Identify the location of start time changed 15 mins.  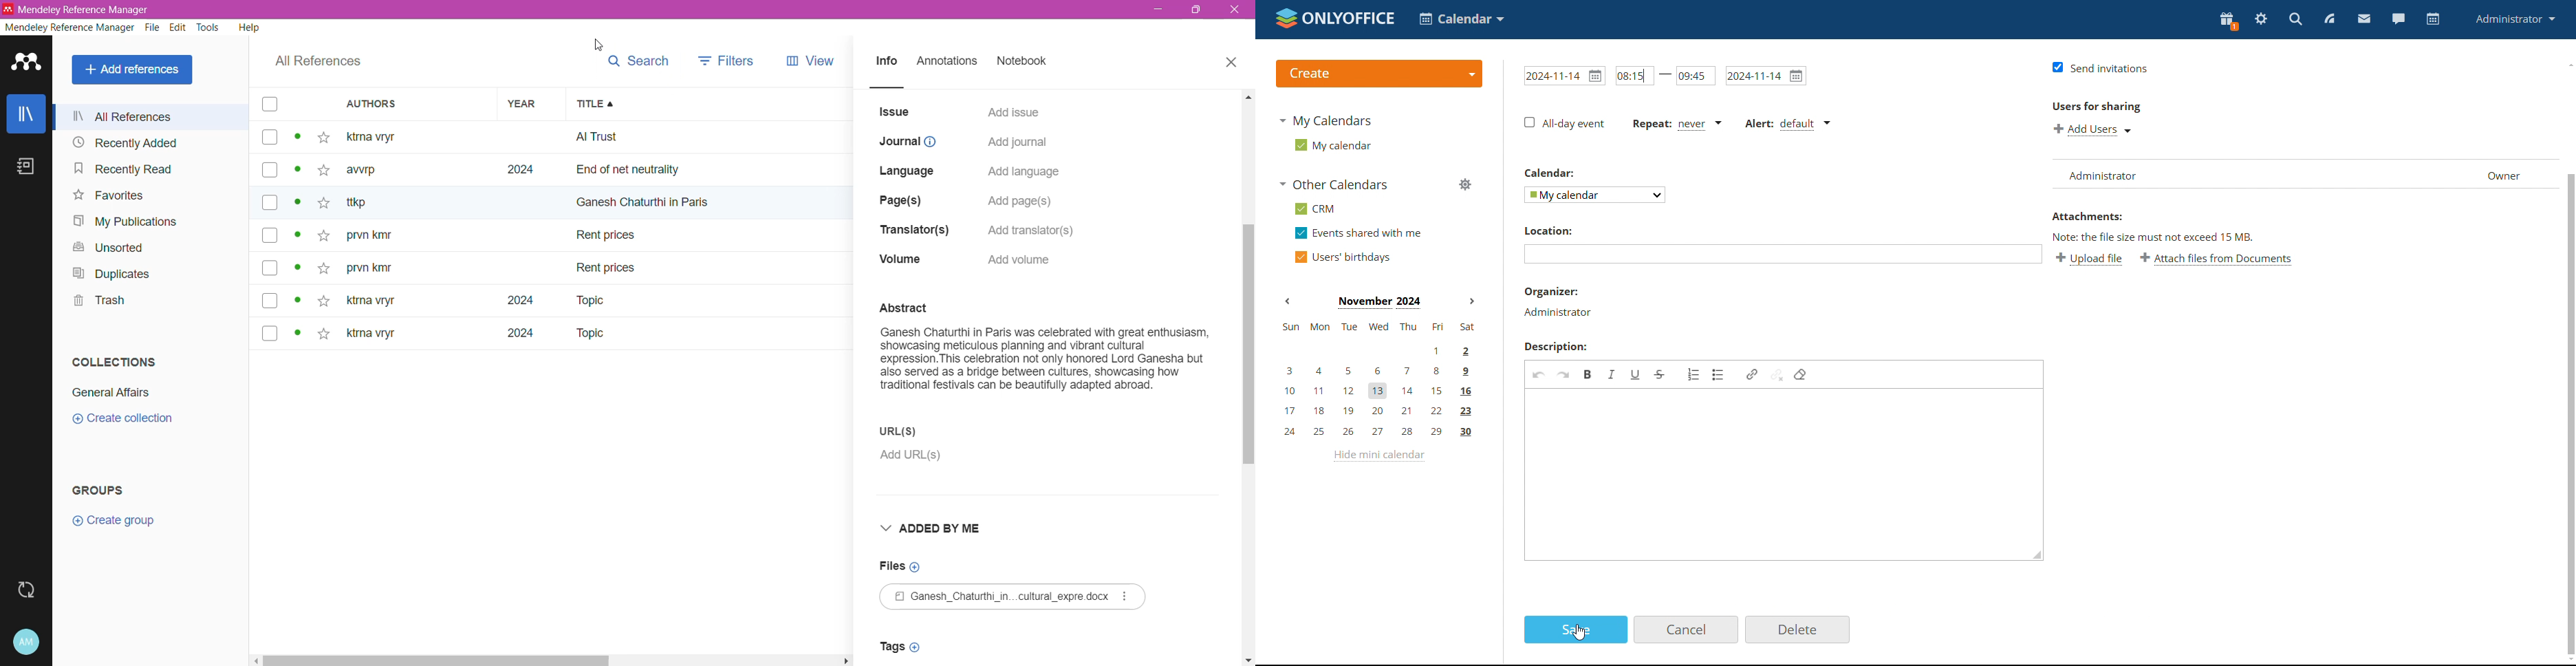
(1634, 75).